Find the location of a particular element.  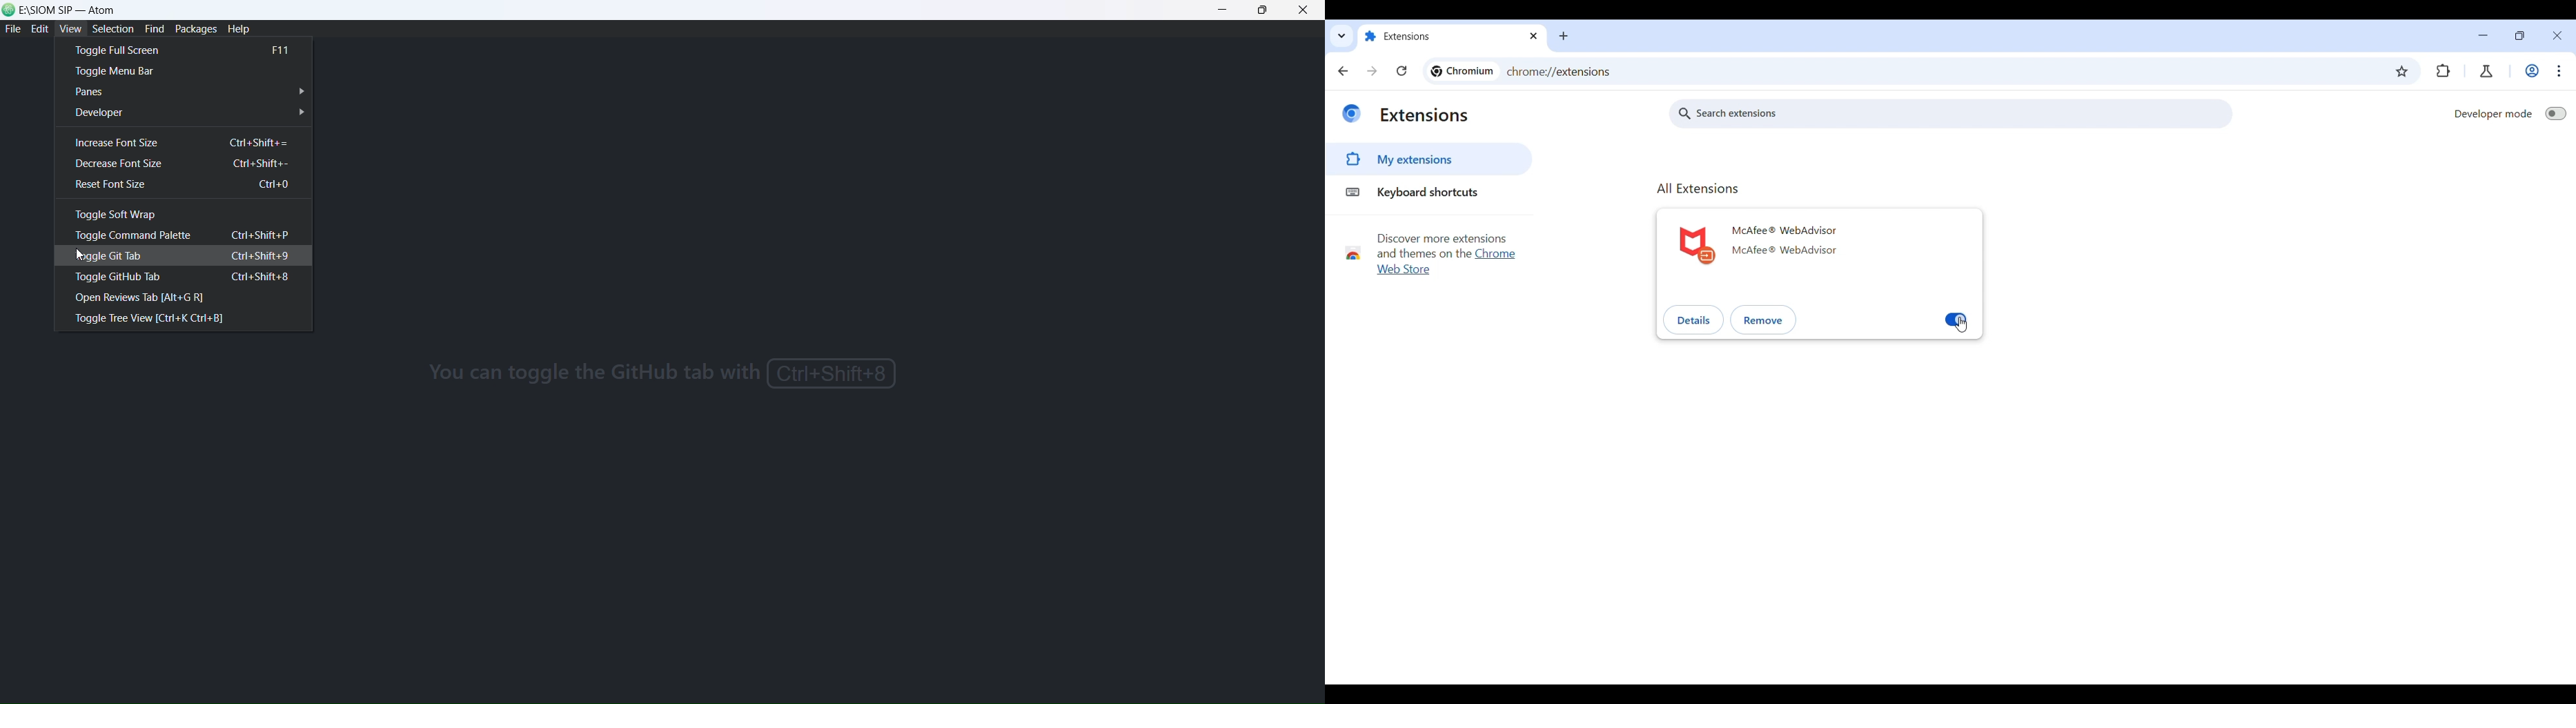

Logo of current extension is located at coordinates (1697, 246).